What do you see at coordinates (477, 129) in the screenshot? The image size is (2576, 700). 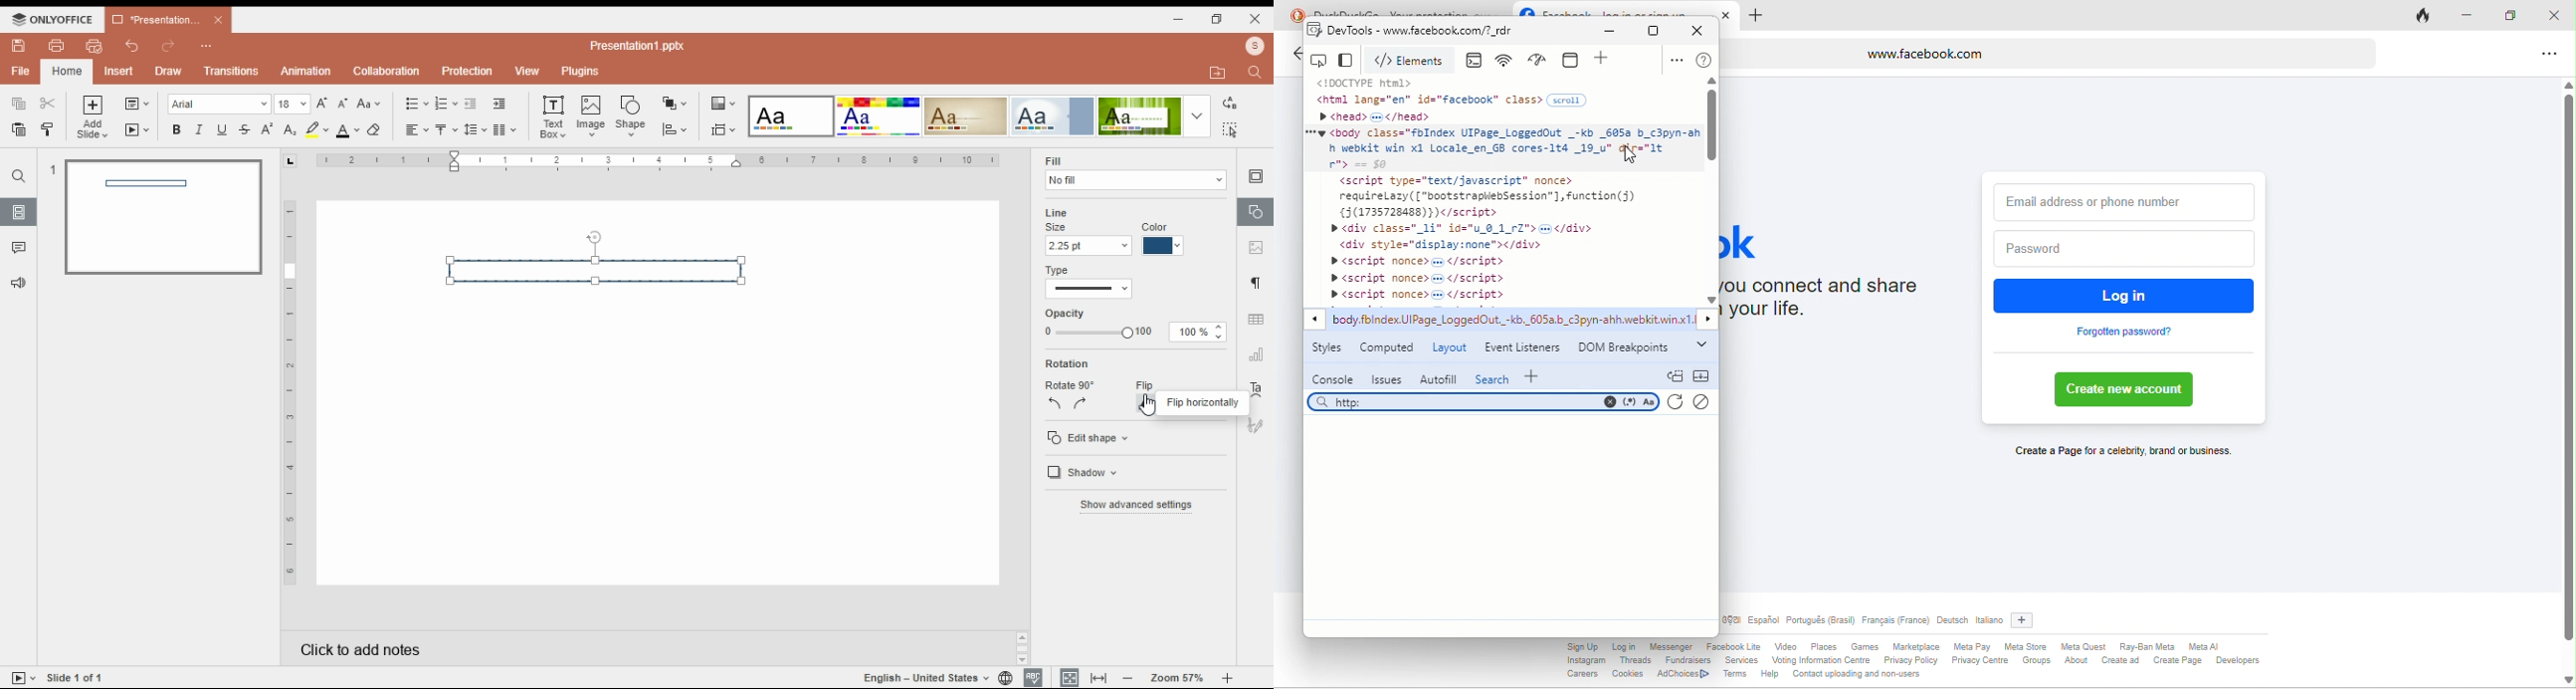 I see `line spacing` at bounding box center [477, 129].